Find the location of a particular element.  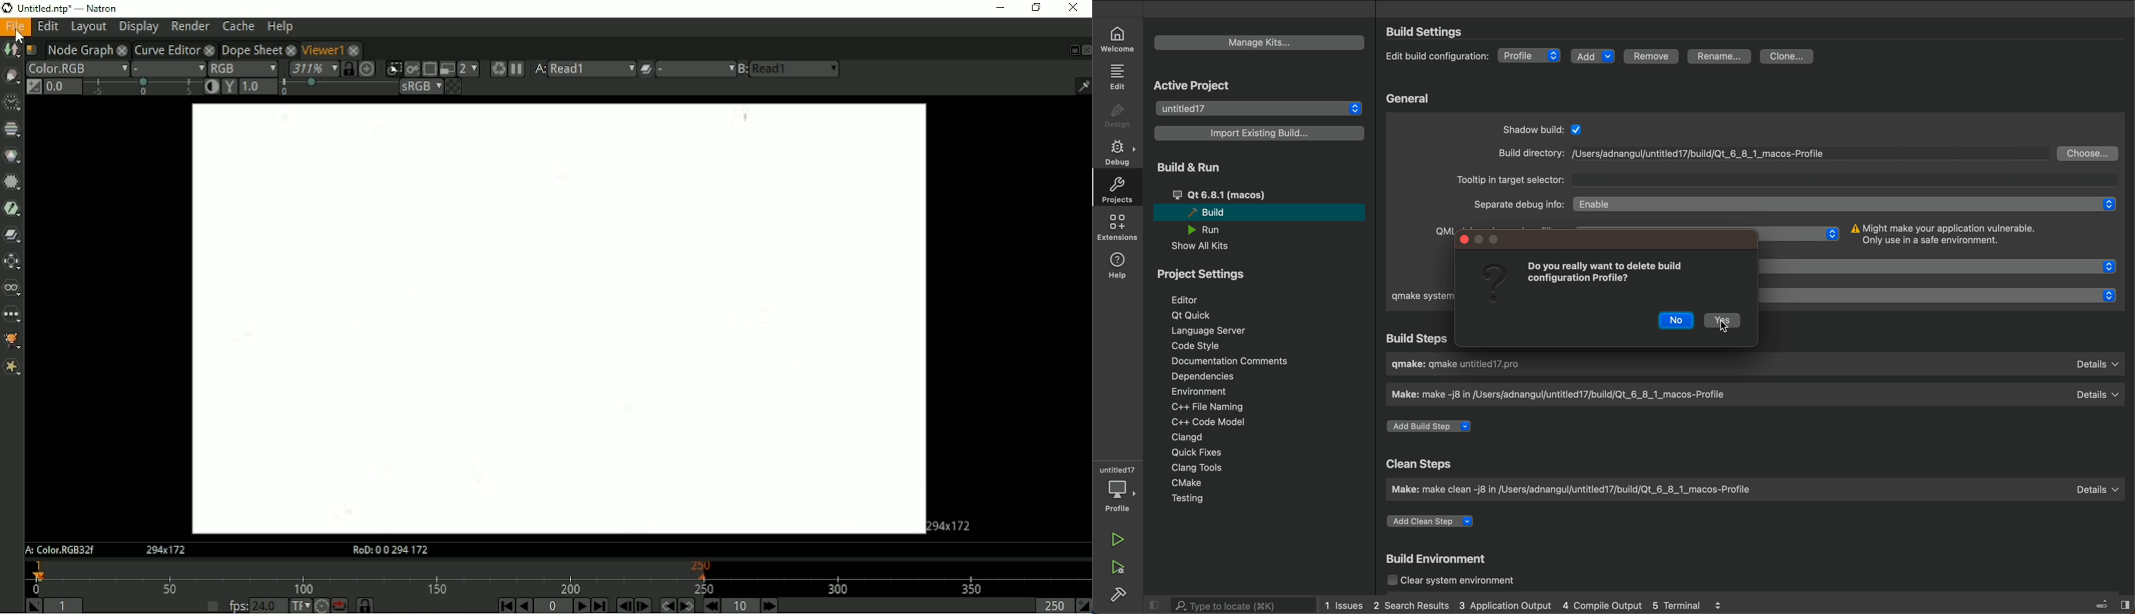

logo is located at coordinates (7, 8).